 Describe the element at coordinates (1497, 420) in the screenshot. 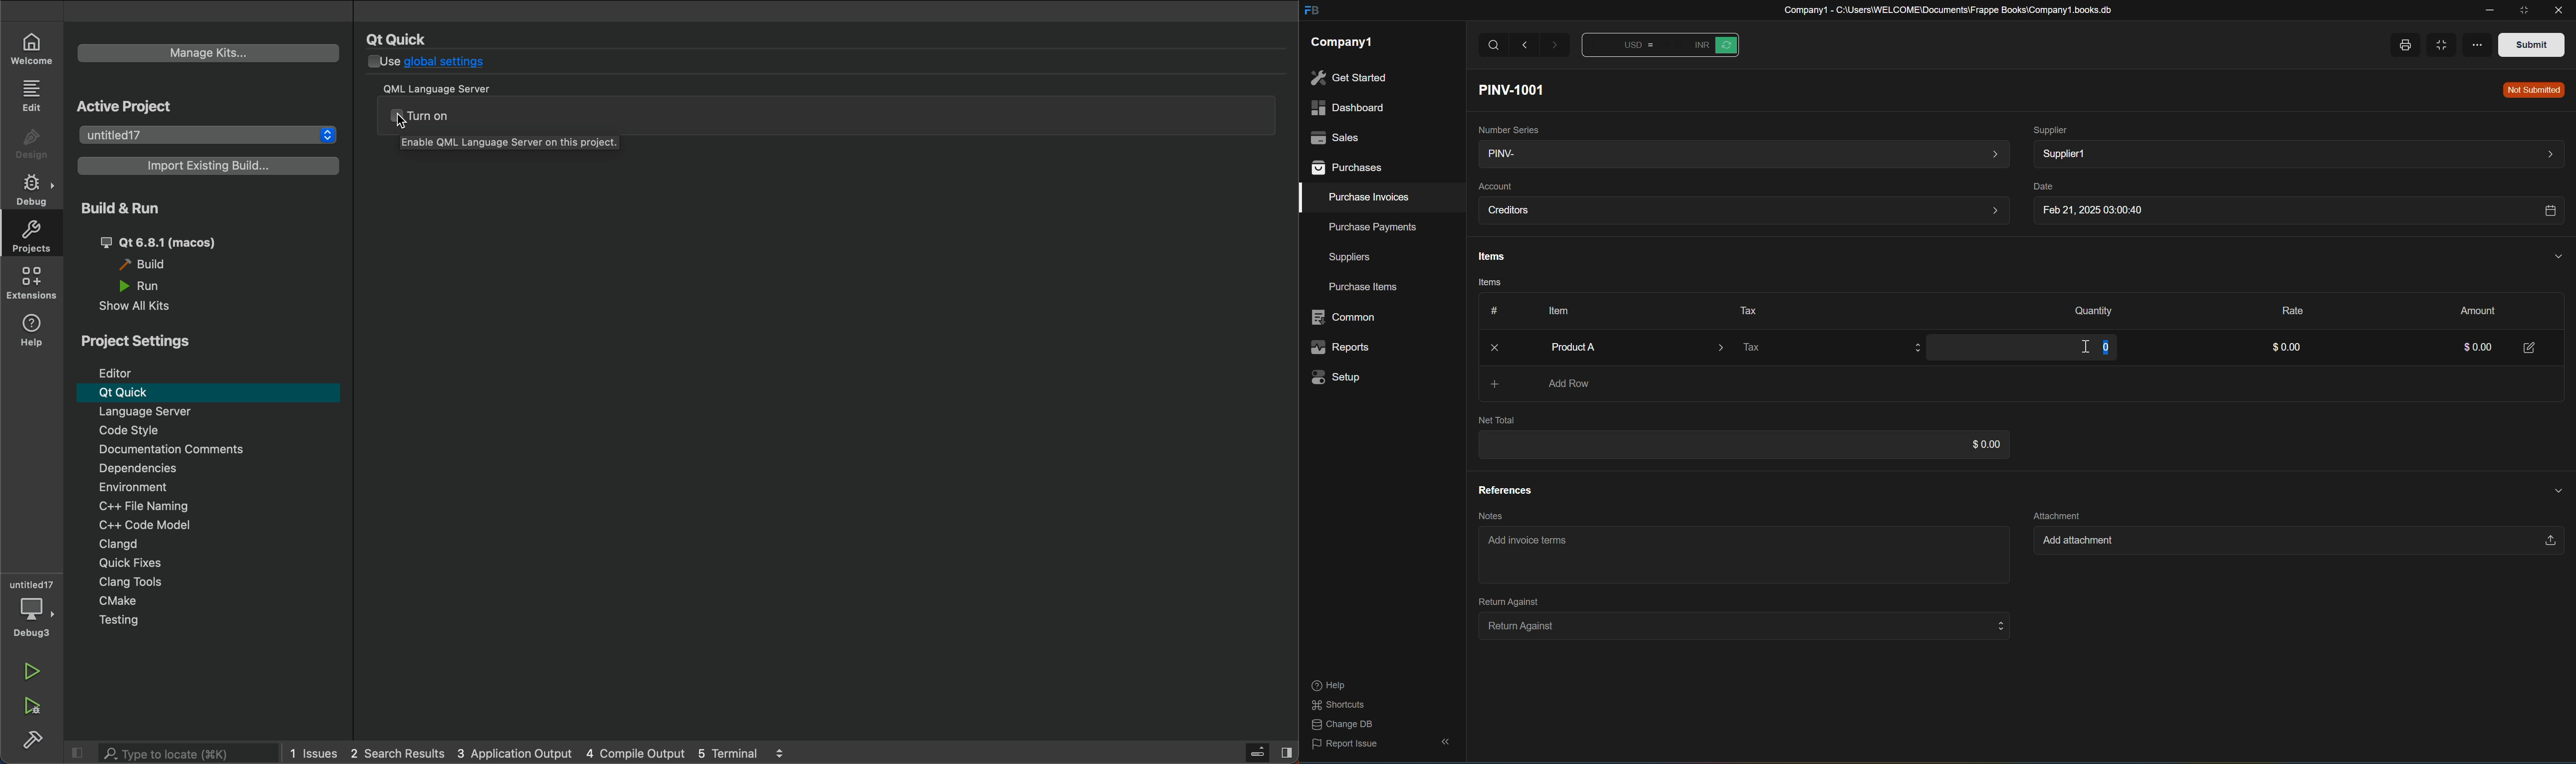

I see `Net Total` at that location.